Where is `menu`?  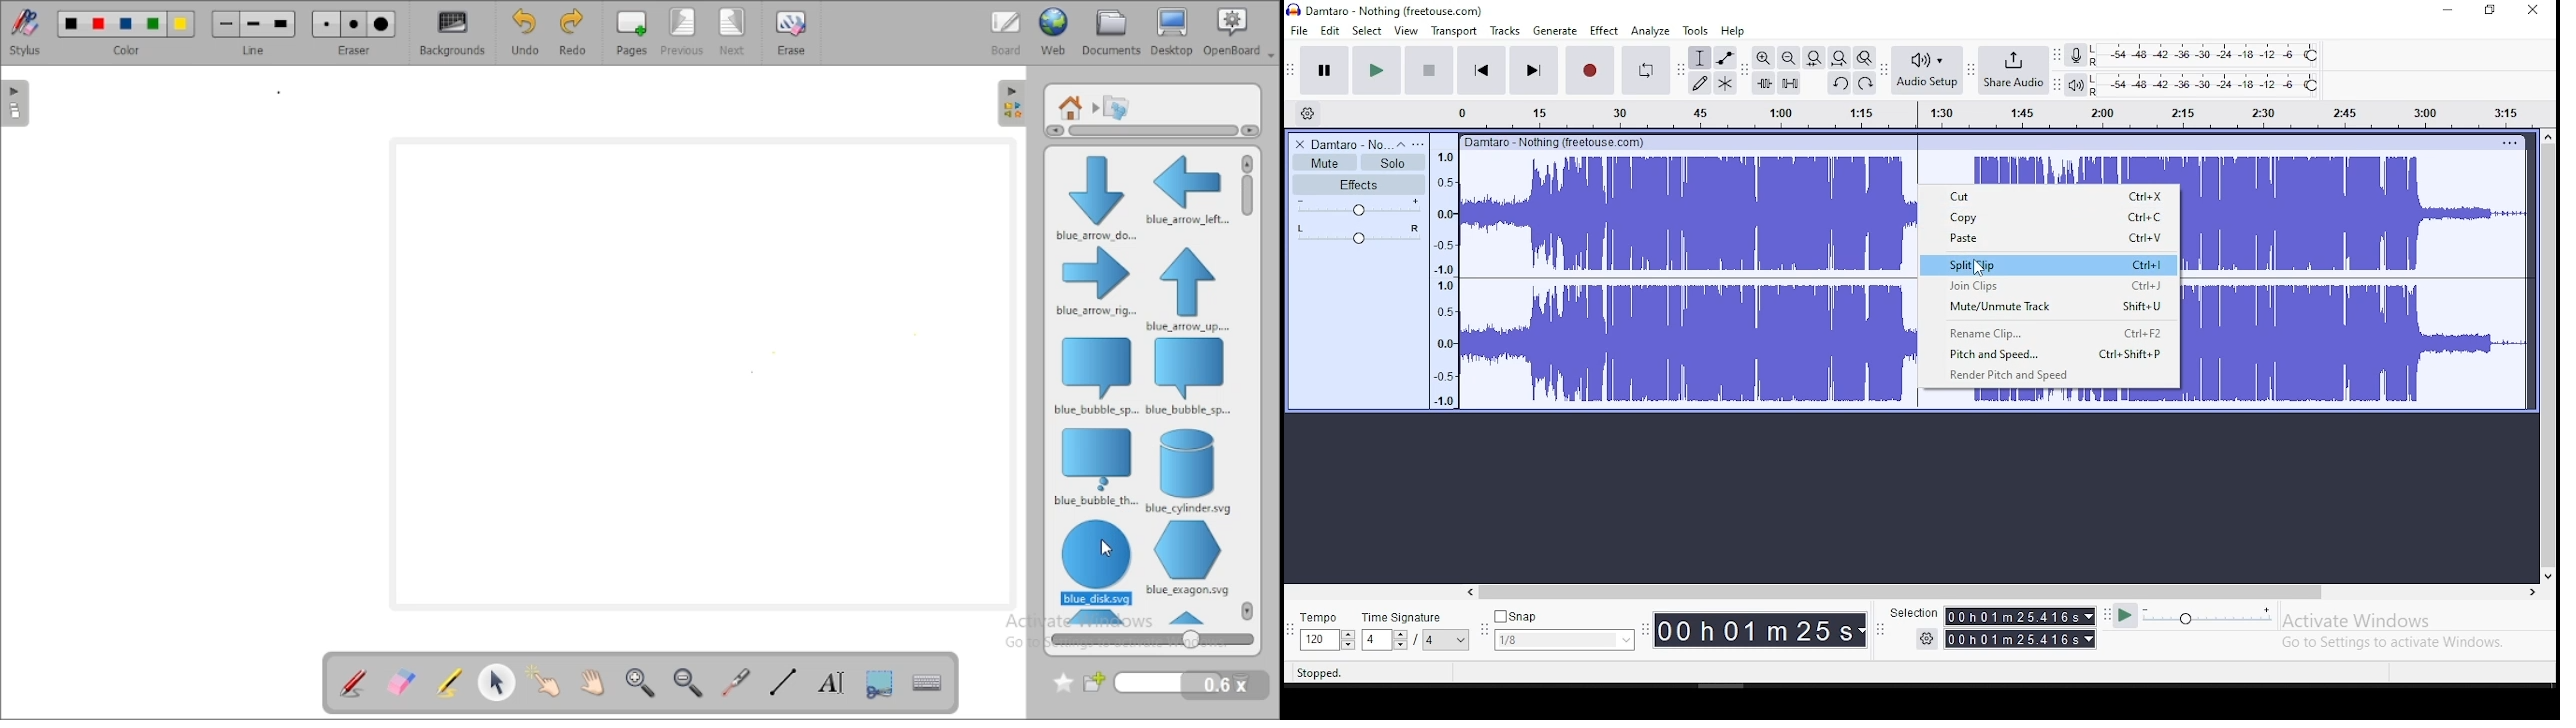 menu is located at coordinates (1565, 640).